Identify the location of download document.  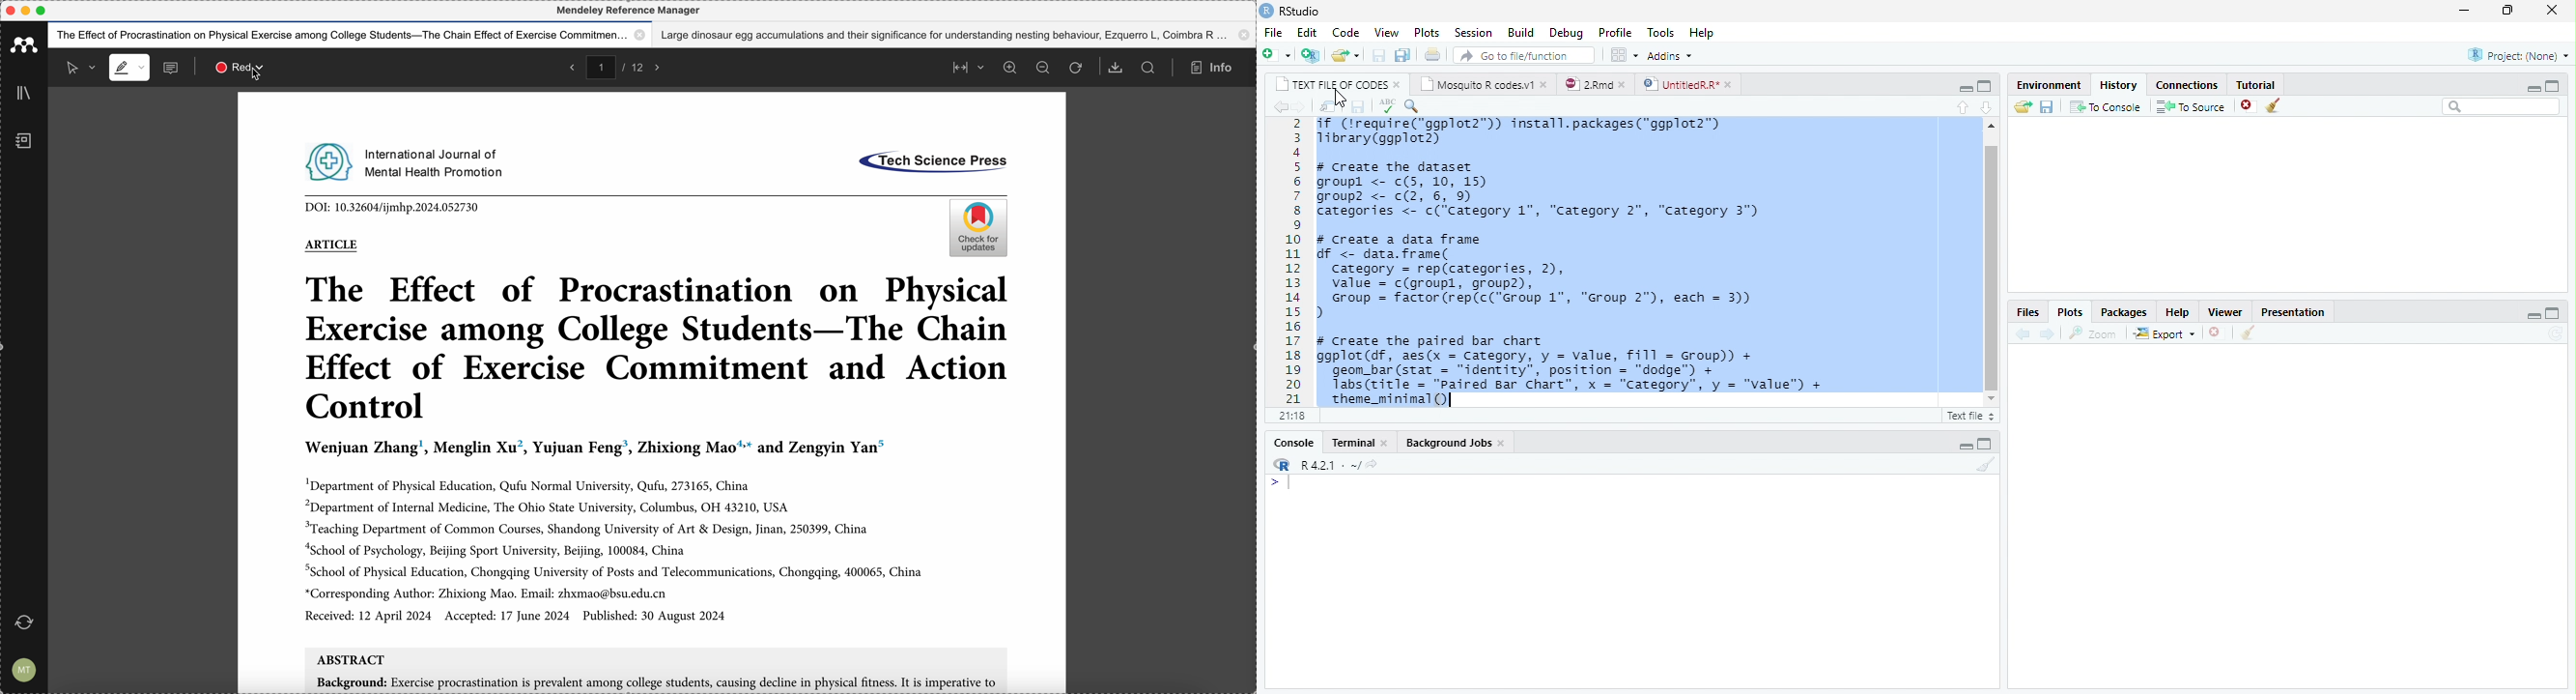
(1116, 68).